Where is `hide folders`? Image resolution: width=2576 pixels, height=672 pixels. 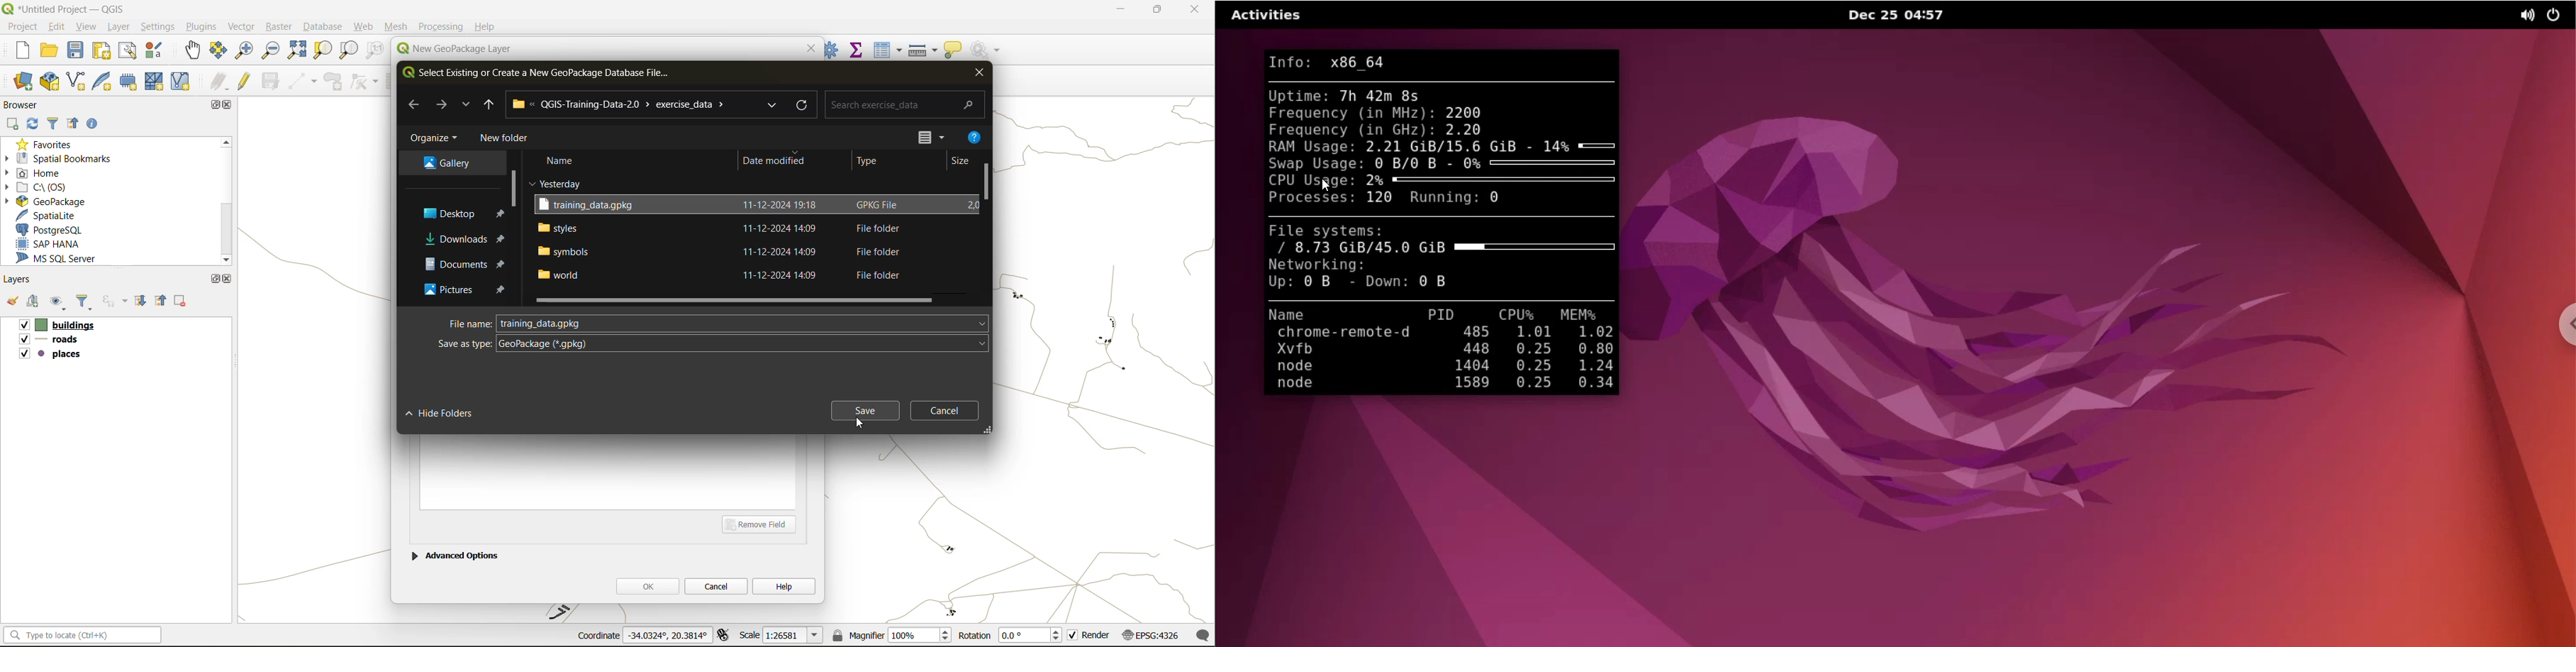 hide folders is located at coordinates (444, 413).